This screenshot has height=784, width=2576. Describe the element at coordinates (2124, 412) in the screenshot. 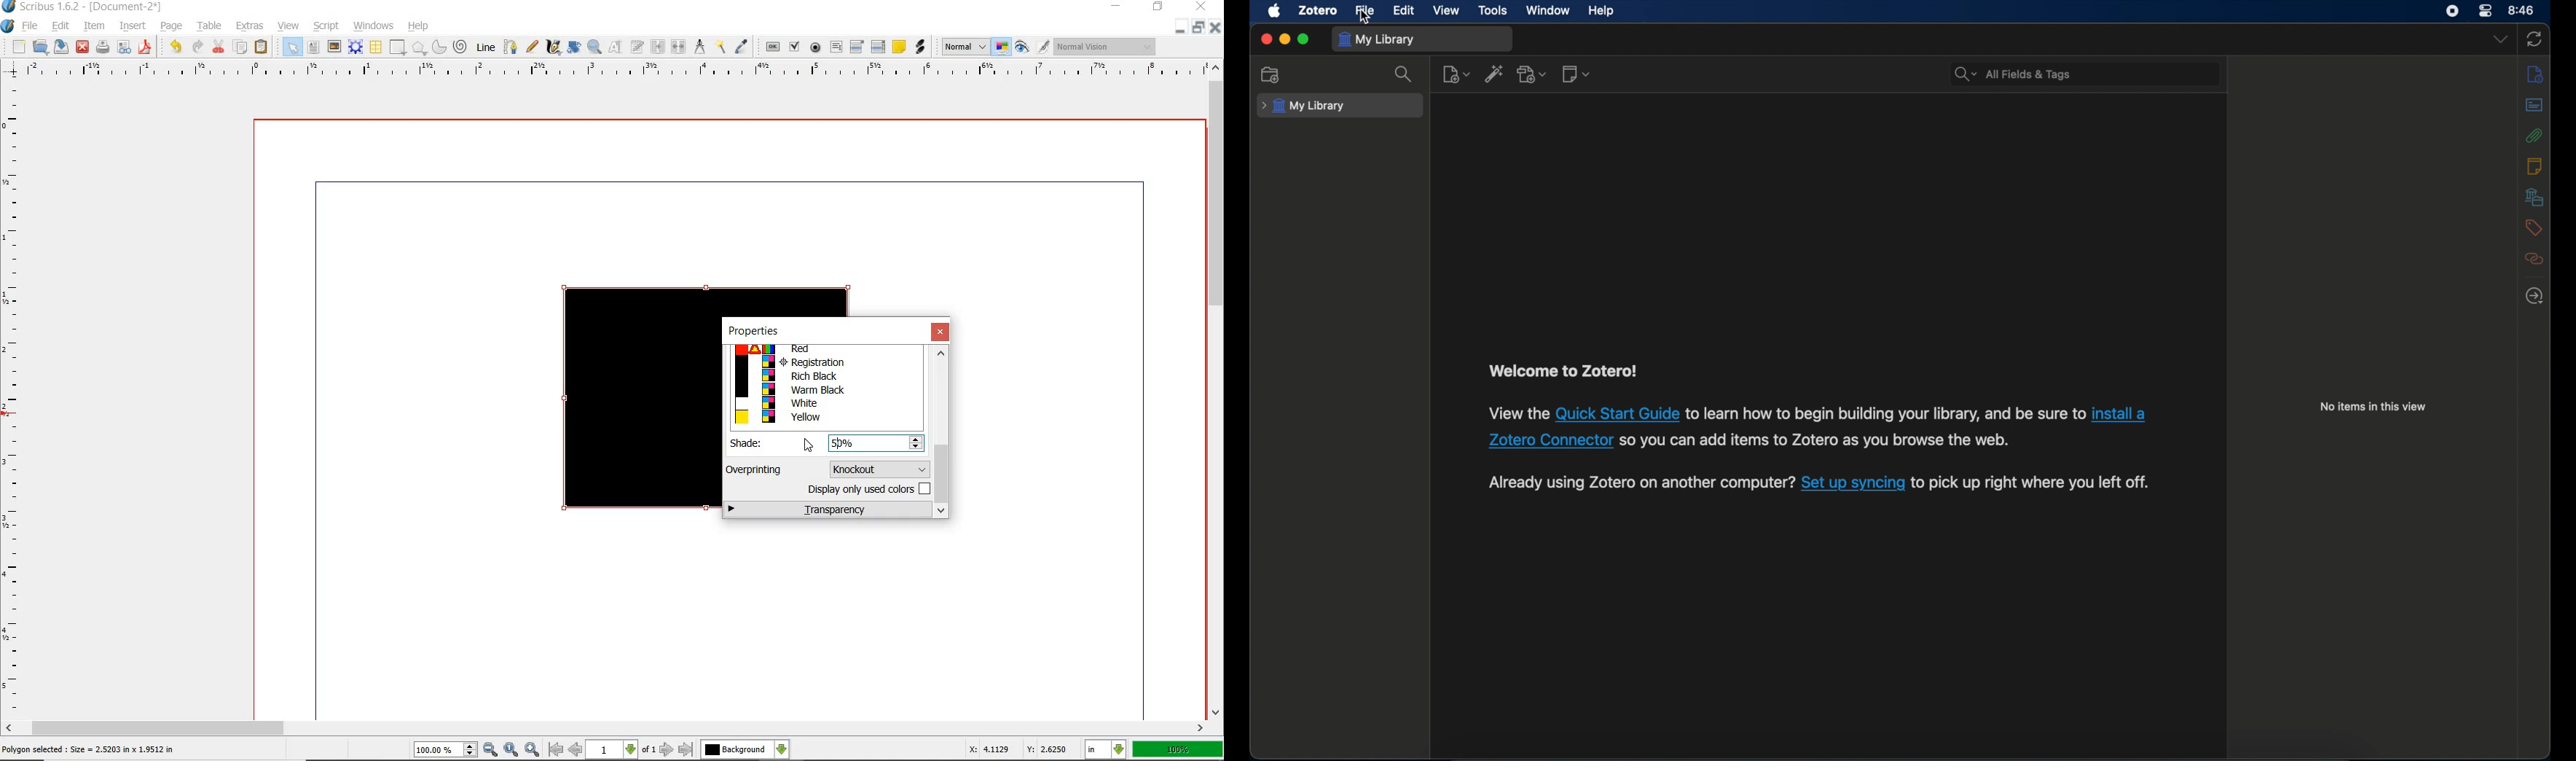

I see `Zotero connector link` at that location.